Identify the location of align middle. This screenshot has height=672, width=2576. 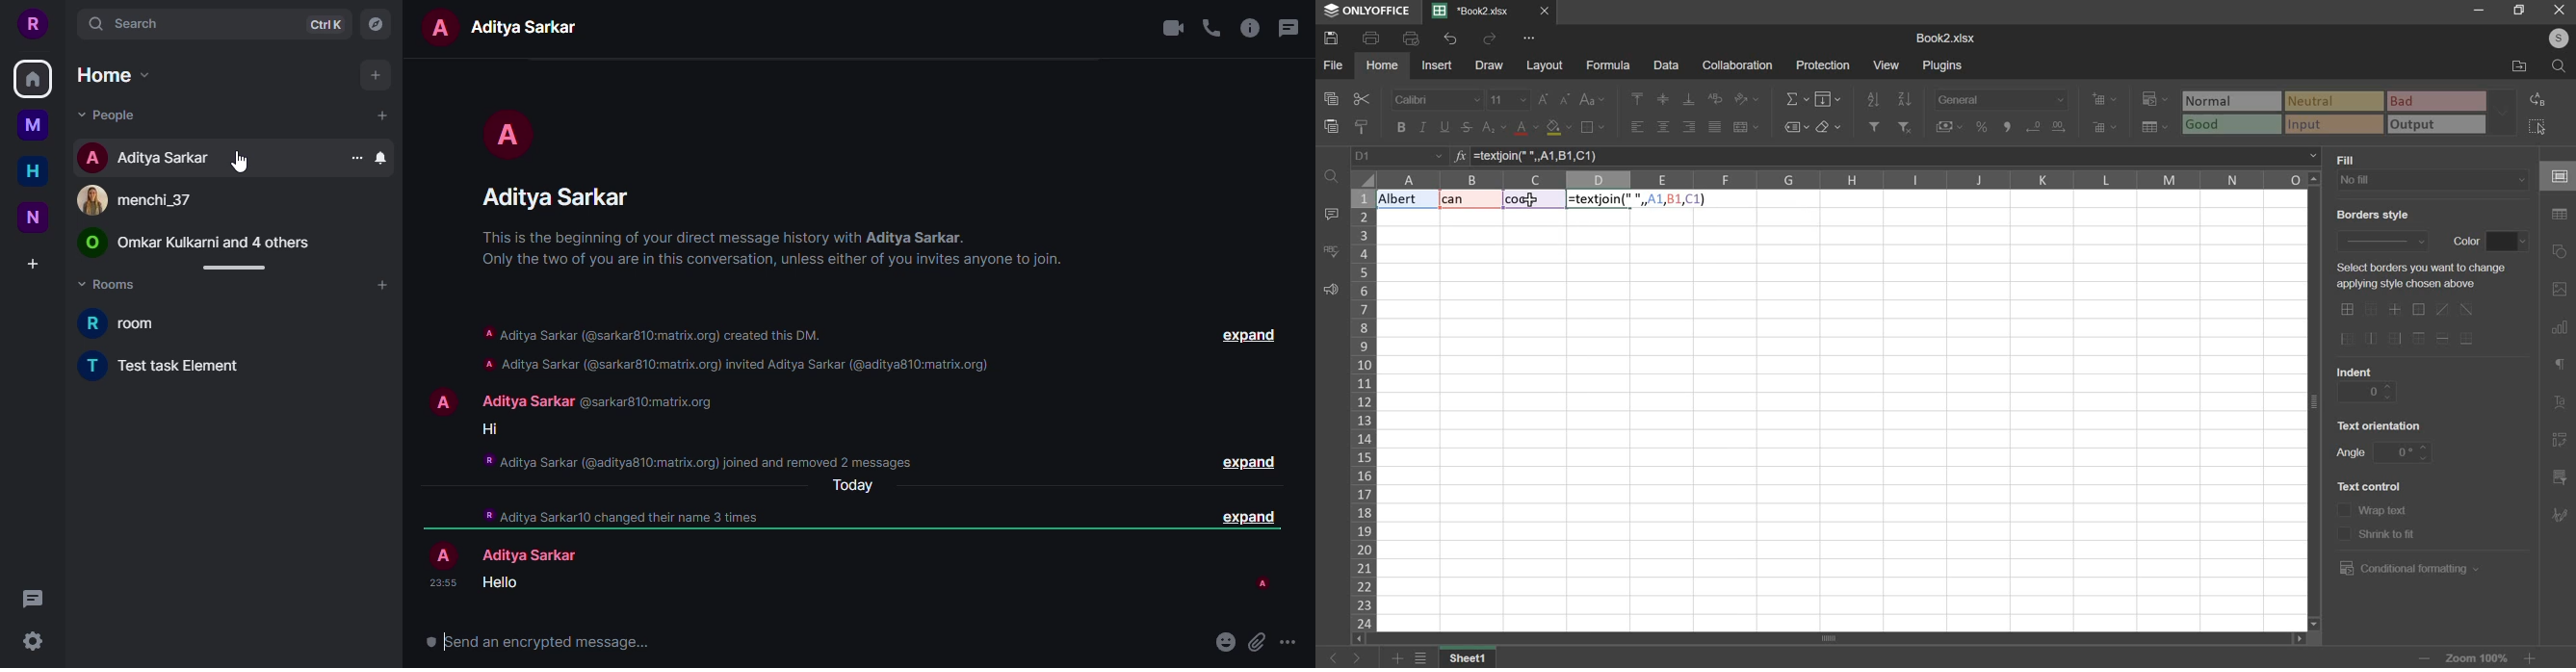
(1665, 99).